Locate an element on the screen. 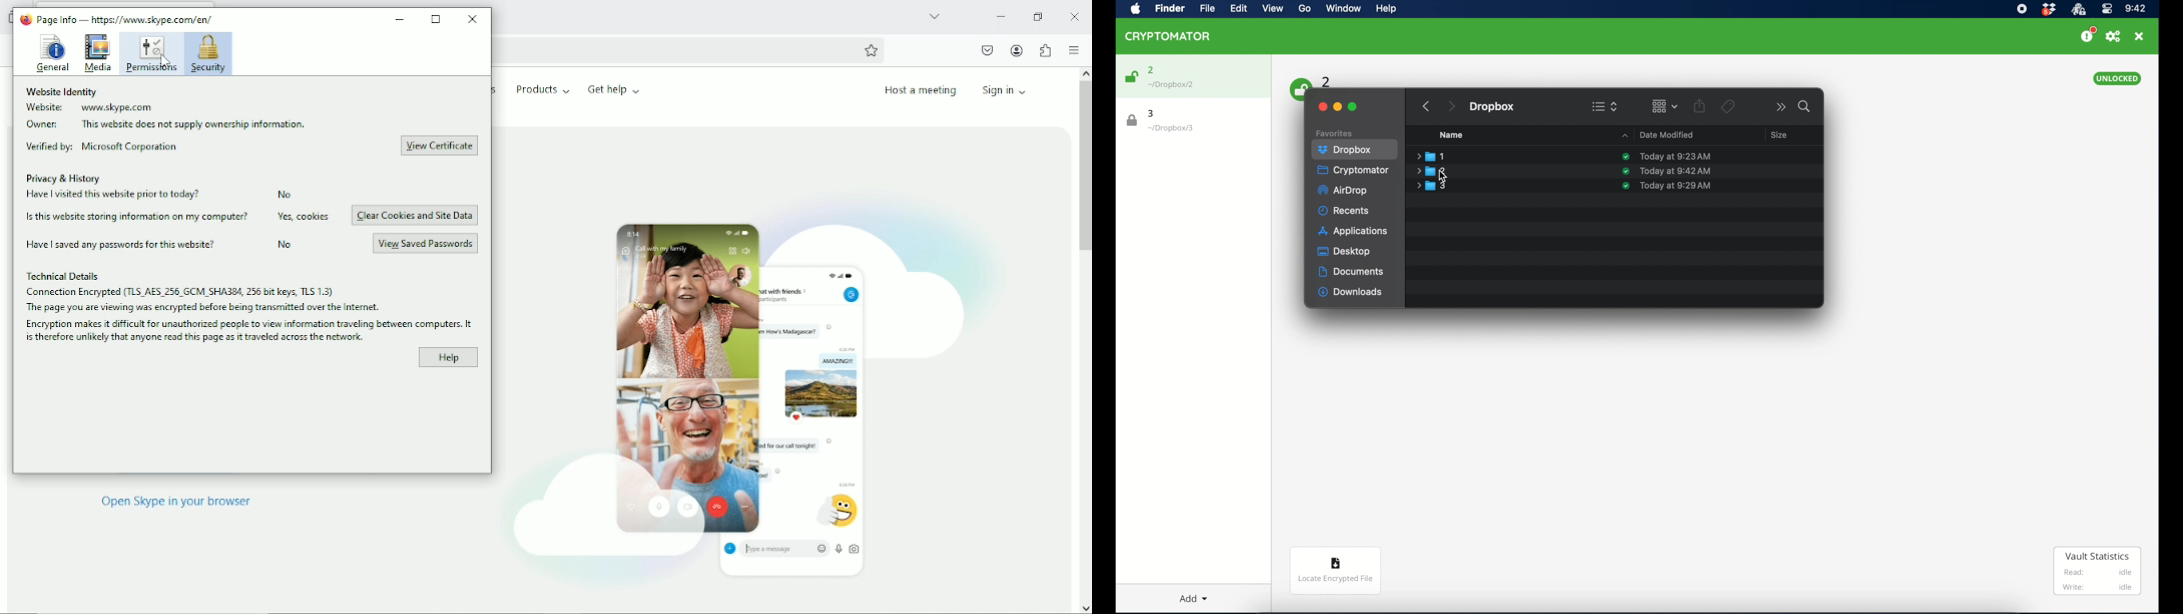 The width and height of the screenshot is (2184, 616). Save to pocket is located at coordinates (986, 50).